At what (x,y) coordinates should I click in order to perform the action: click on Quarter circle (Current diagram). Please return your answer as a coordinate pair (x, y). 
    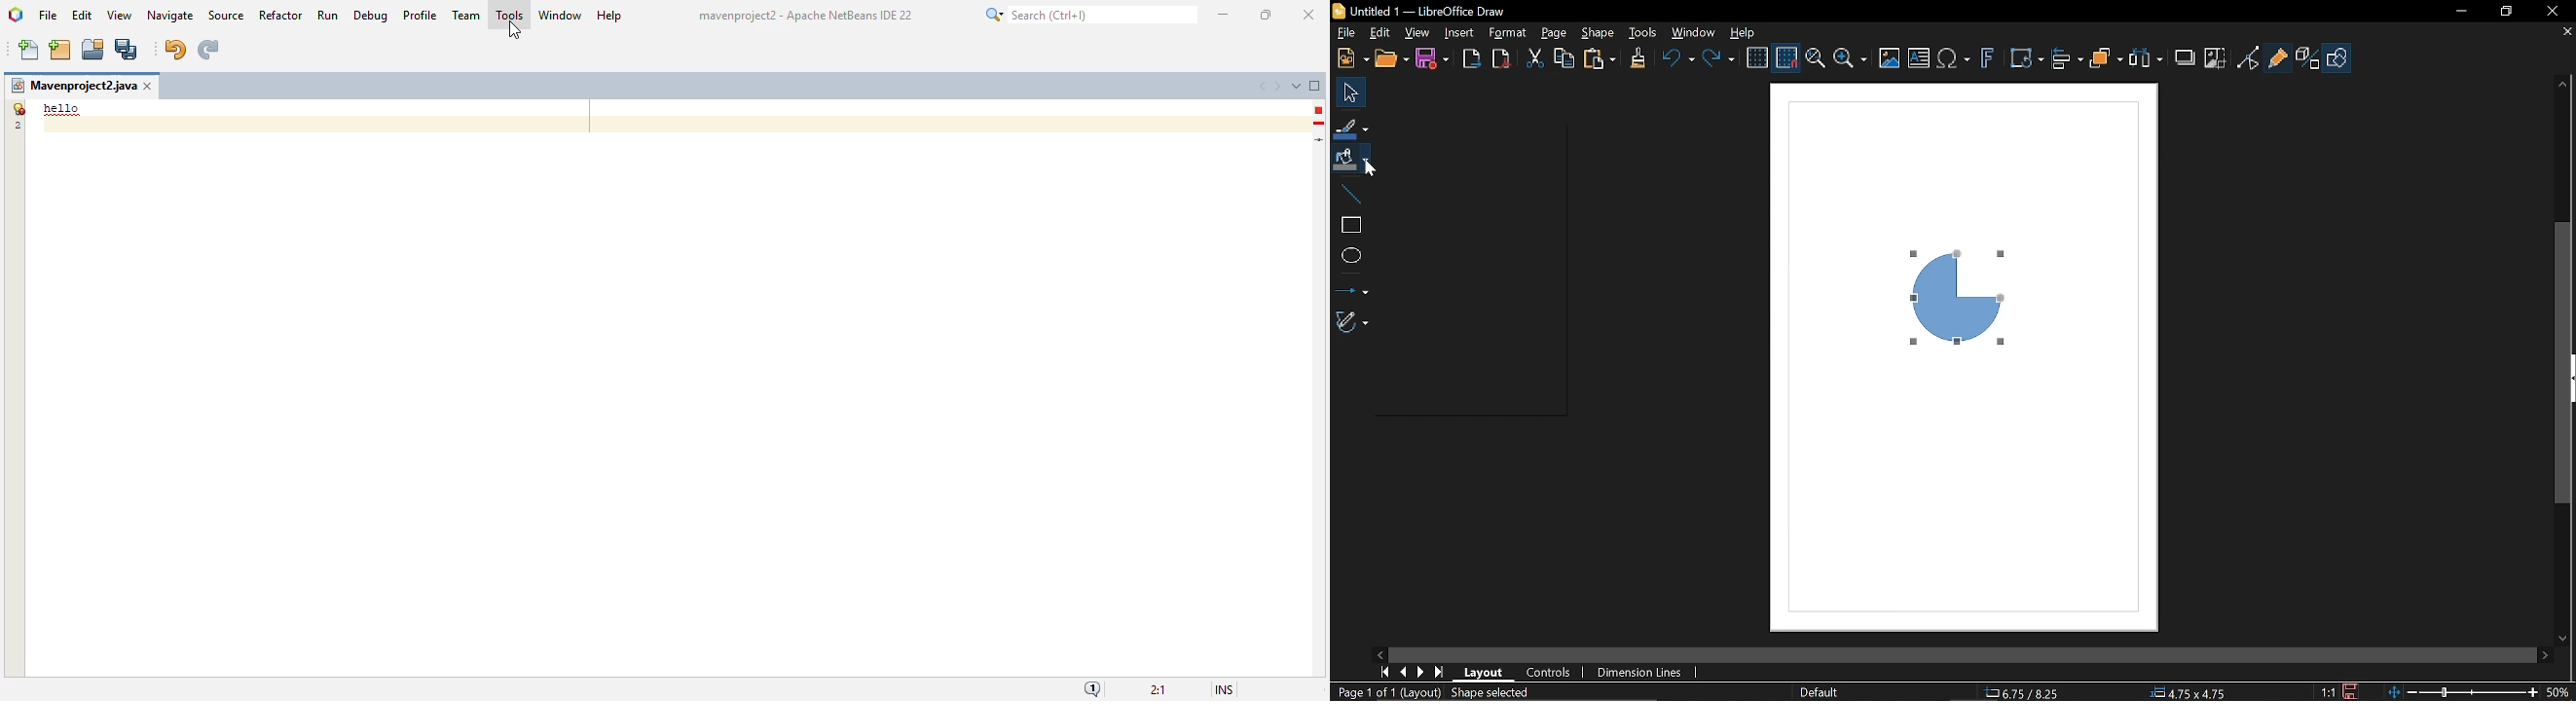
    Looking at the image, I should click on (1969, 292).